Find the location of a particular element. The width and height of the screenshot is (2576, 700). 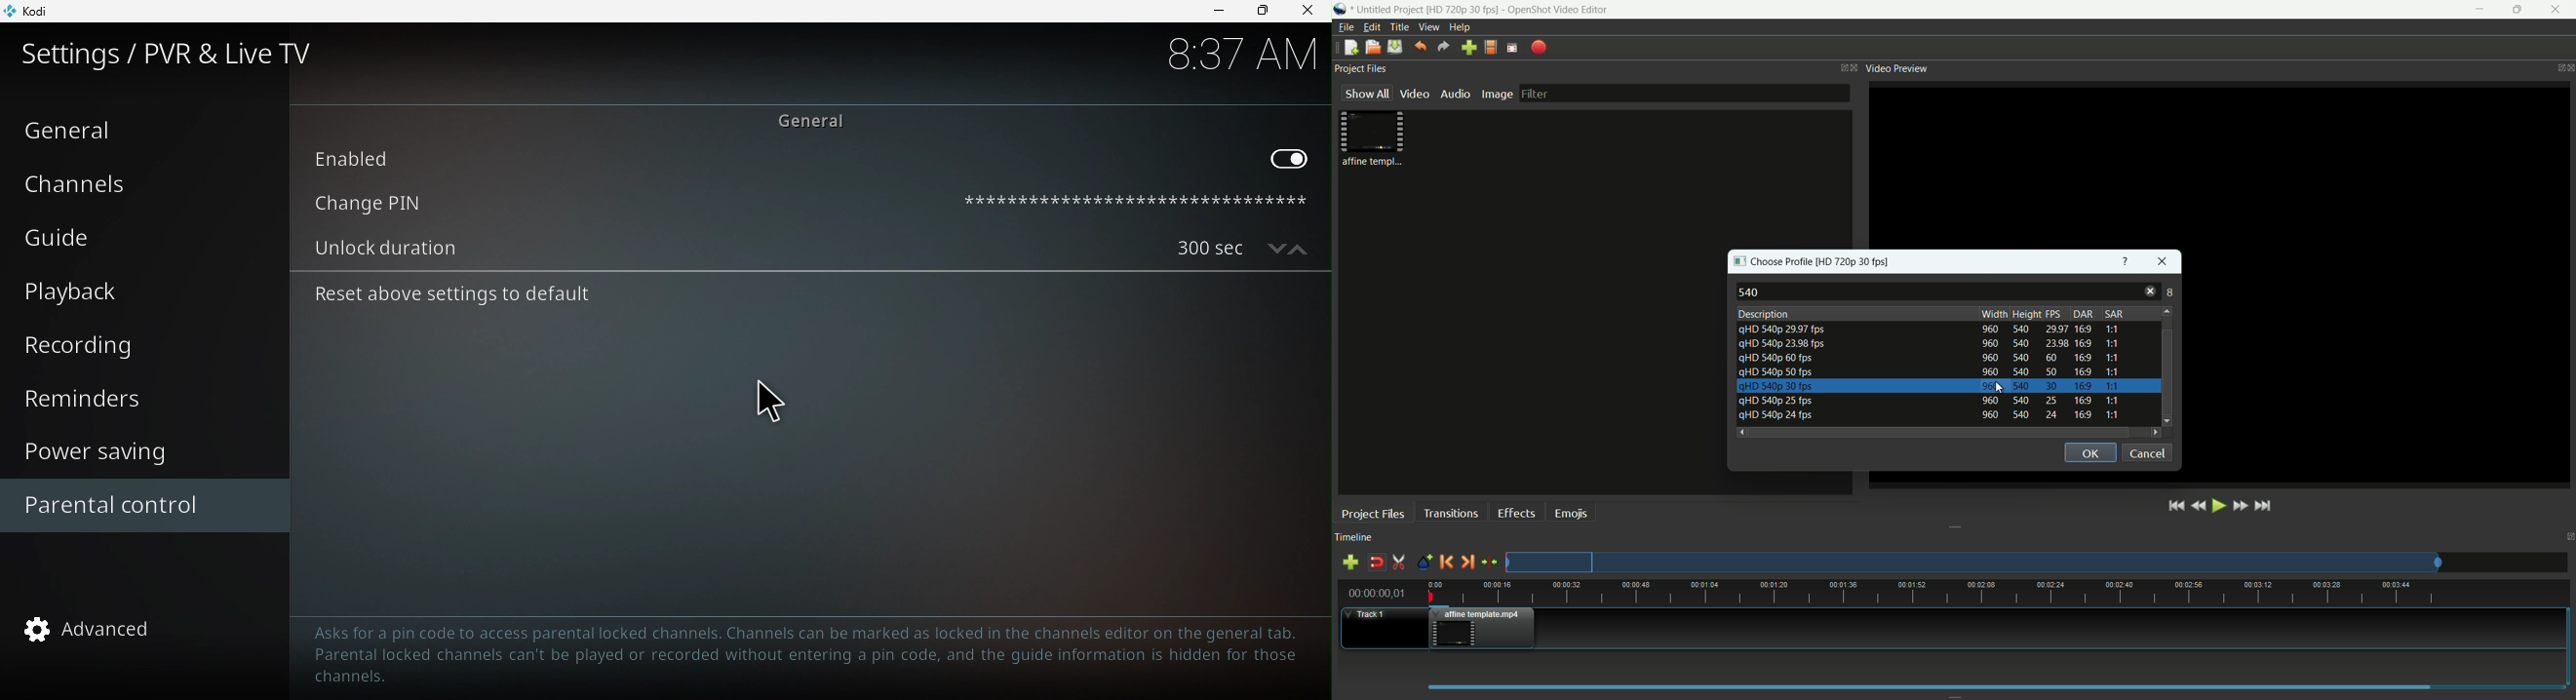

fast forward is located at coordinates (2240, 506).